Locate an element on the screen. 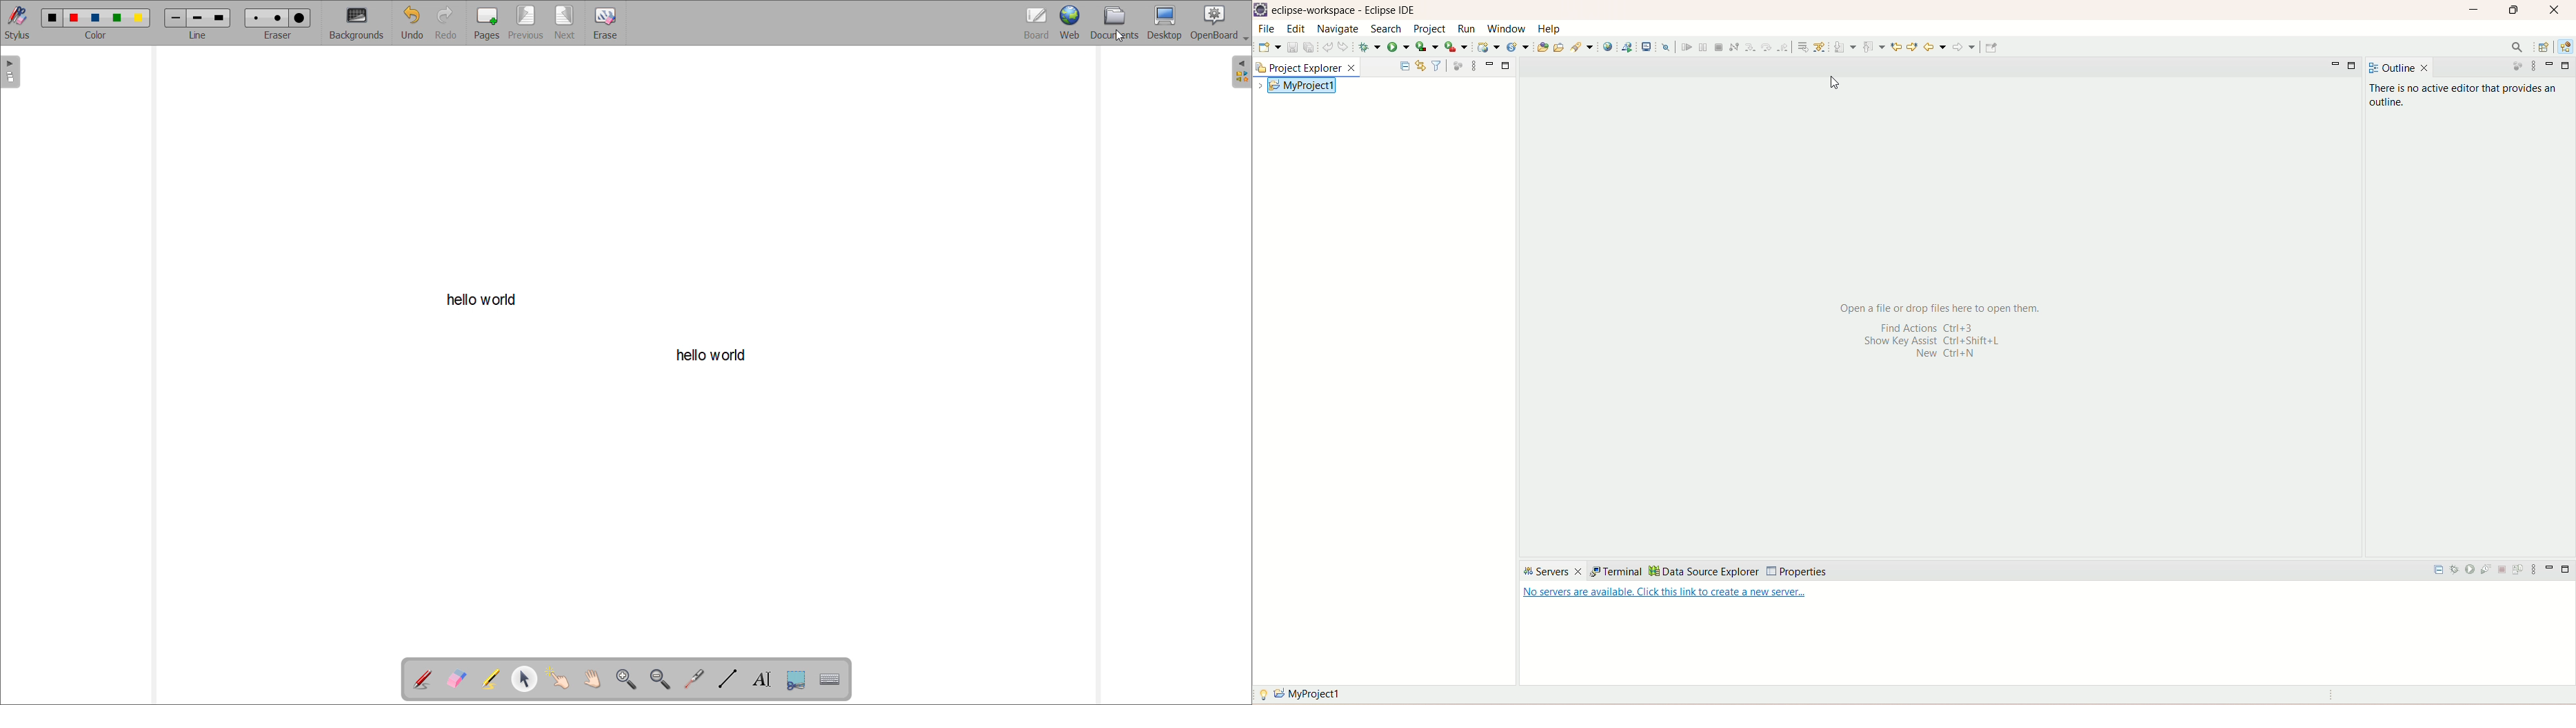  cursor is located at coordinates (1121, 37).